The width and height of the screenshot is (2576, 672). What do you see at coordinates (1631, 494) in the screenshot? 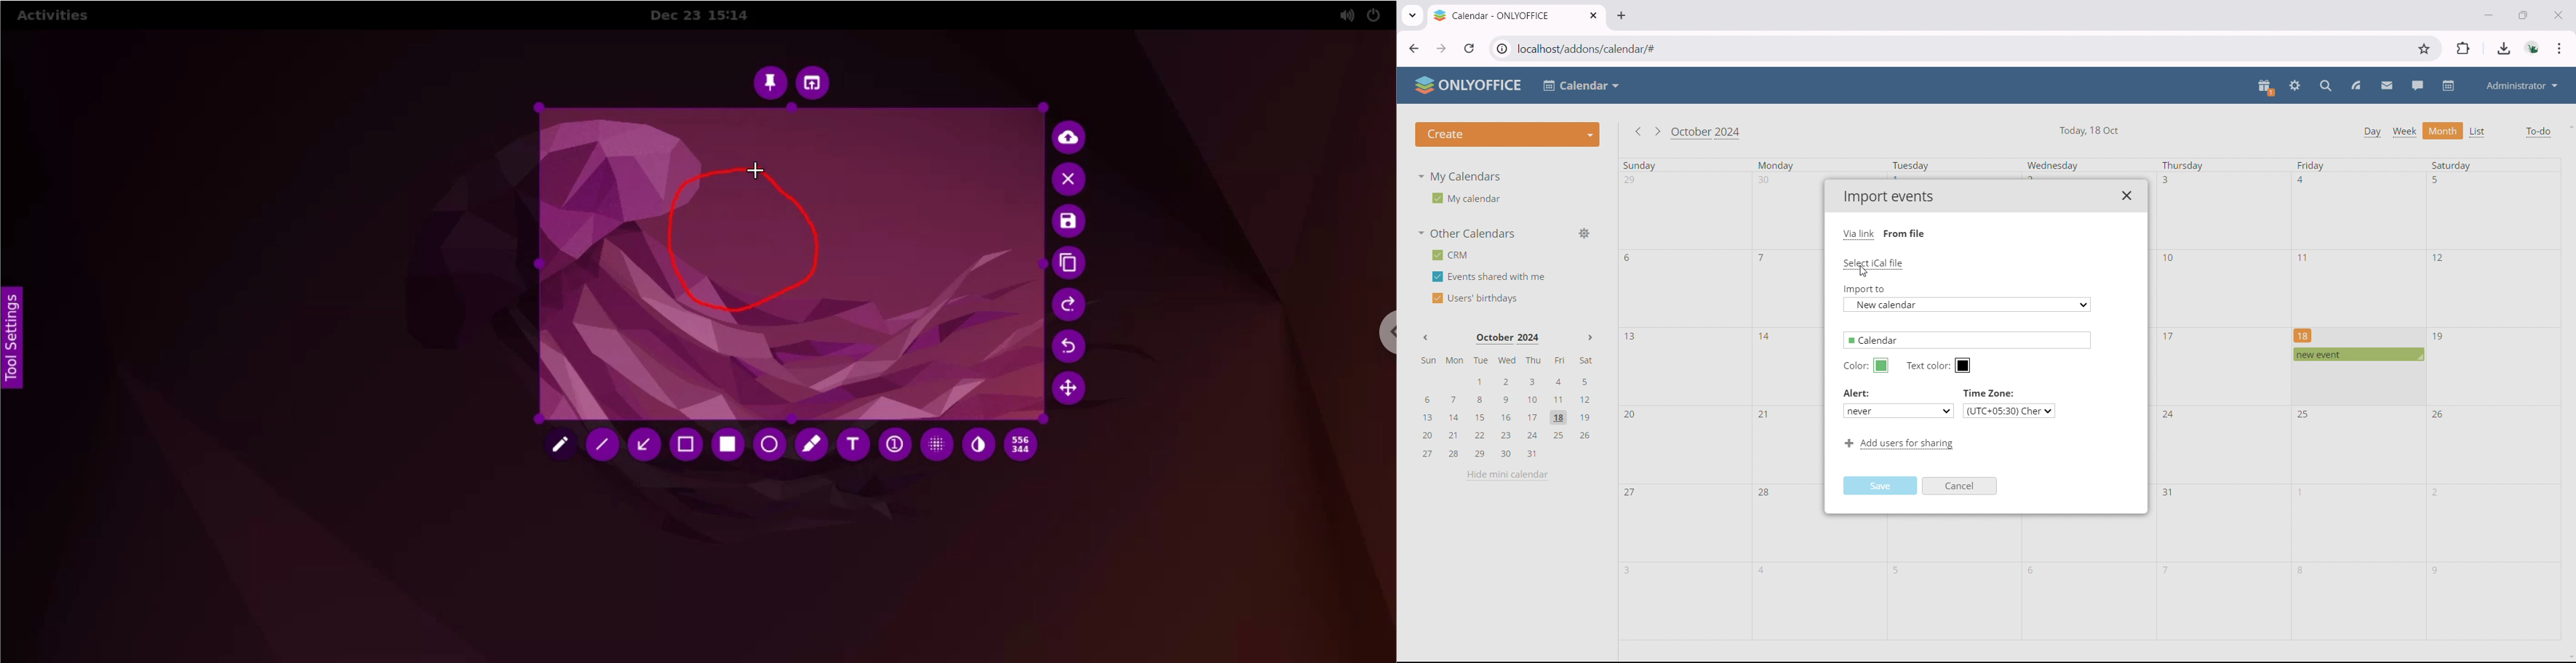
I see `27` at bounding box center [1631, 494].